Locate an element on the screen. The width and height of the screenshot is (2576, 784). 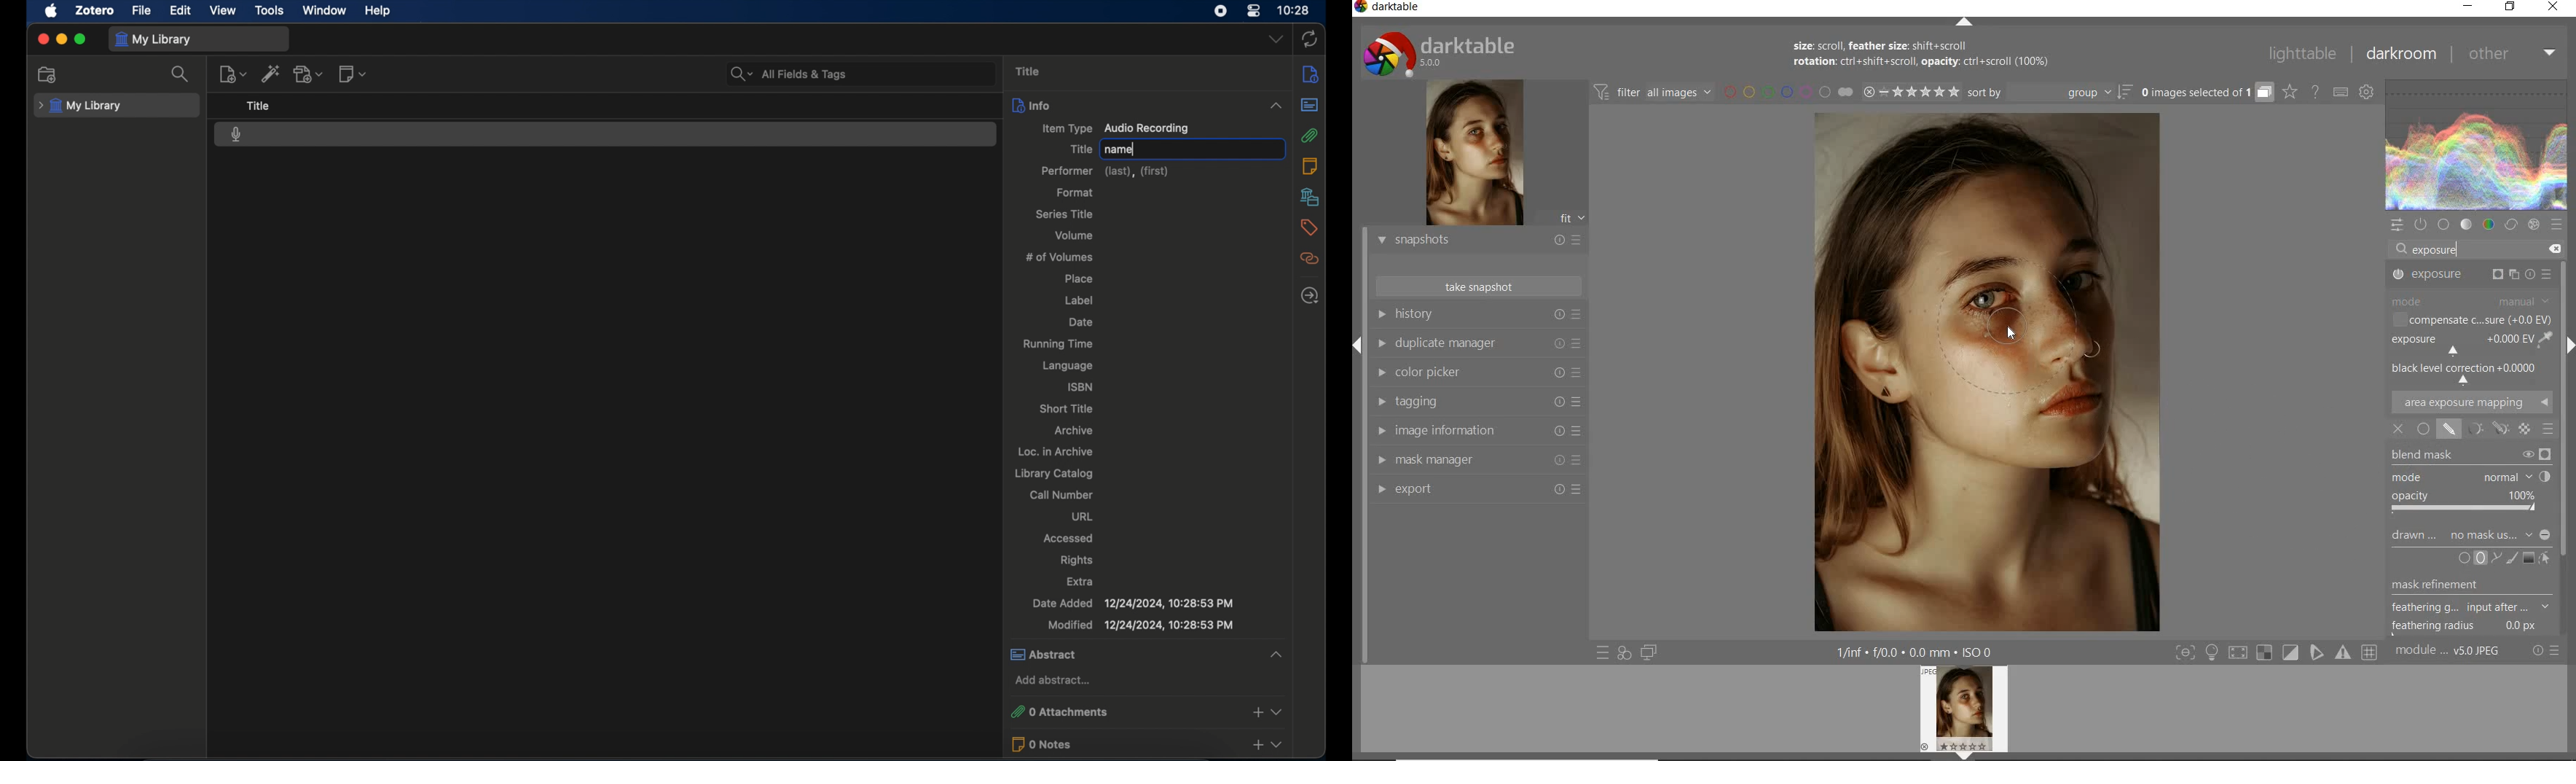
ADD CIRCLE, ELLIPSE, OR PATH is located at coordinates (2479, 558).